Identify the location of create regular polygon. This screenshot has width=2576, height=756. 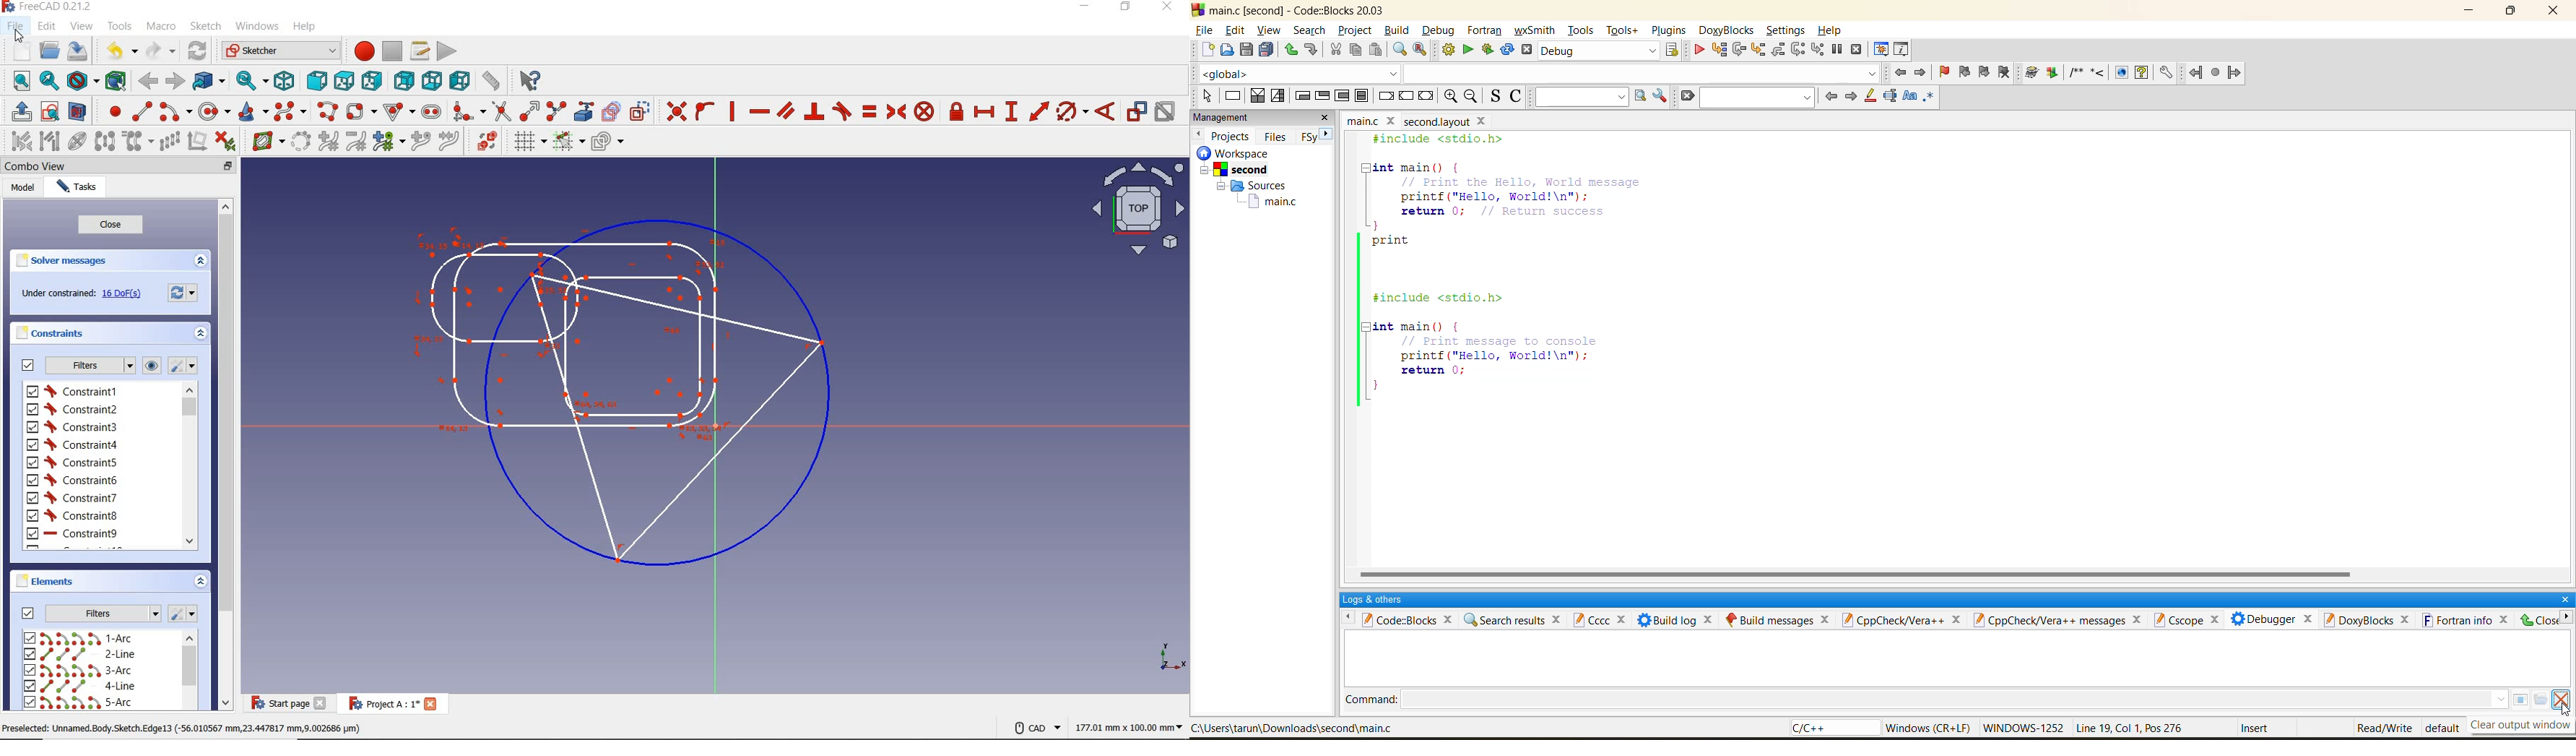
(398, 109).